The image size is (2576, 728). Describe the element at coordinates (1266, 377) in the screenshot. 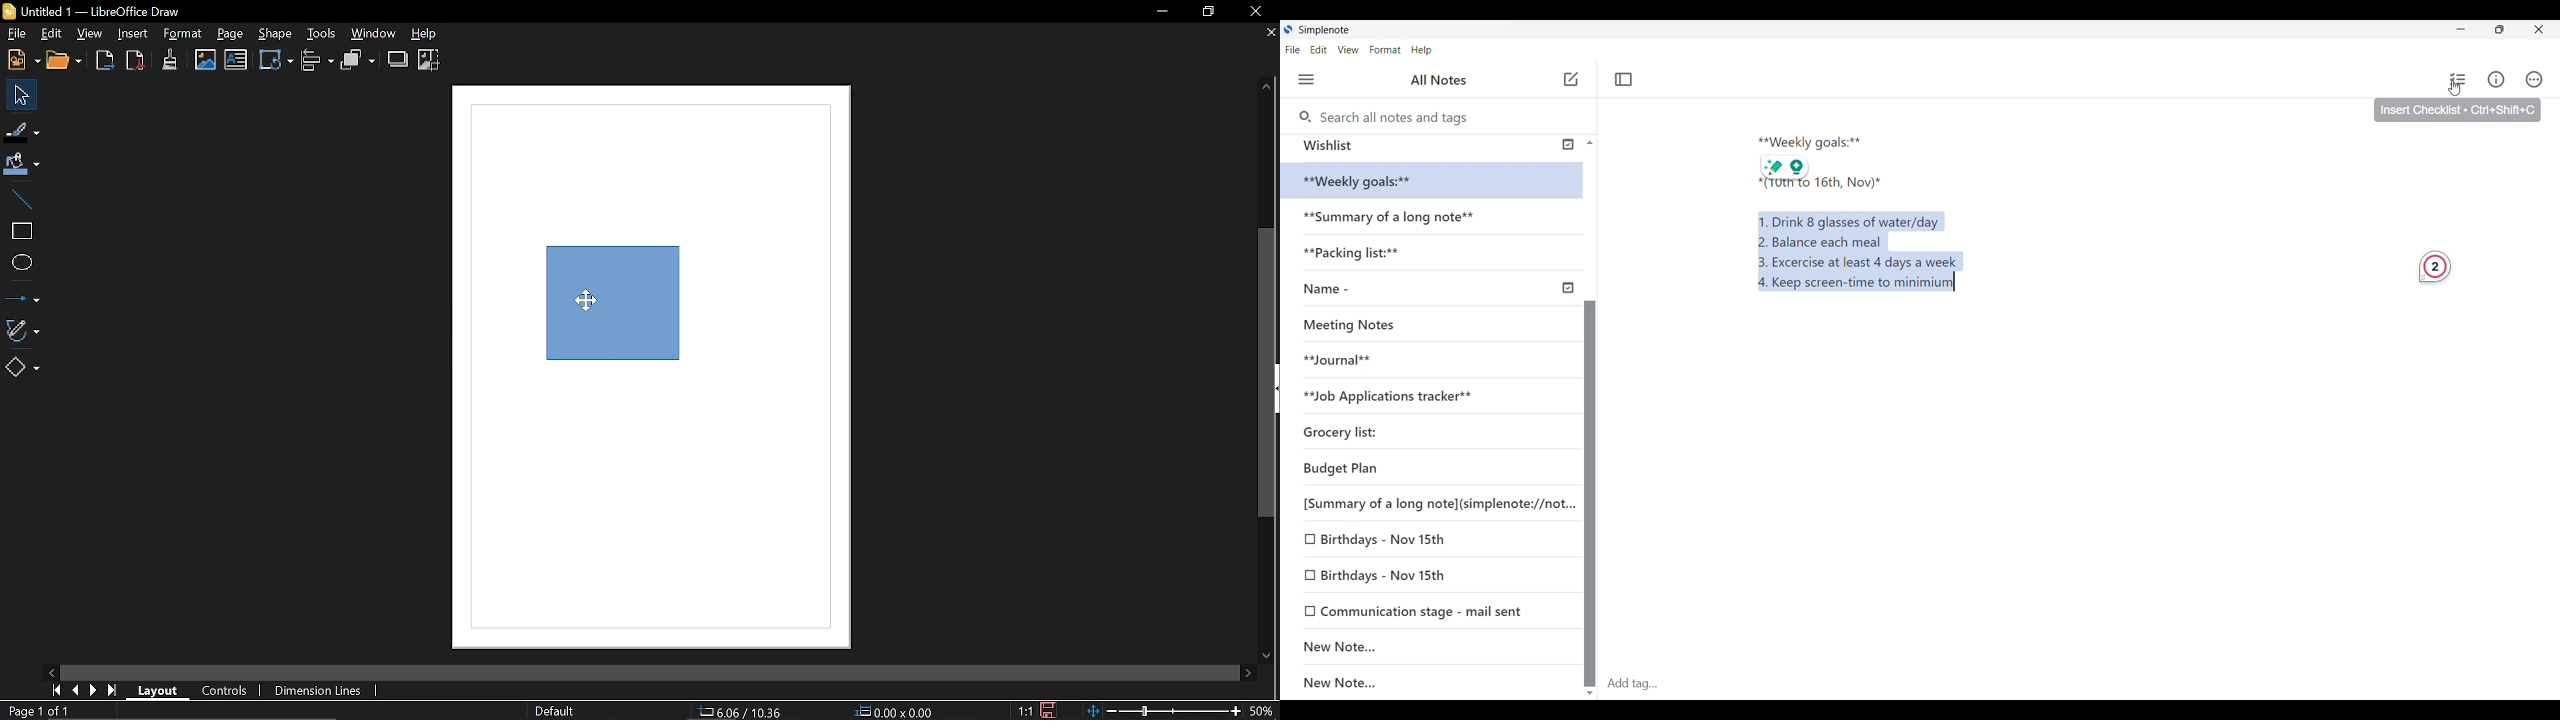

I see `Vertical scrollbar` at that location.